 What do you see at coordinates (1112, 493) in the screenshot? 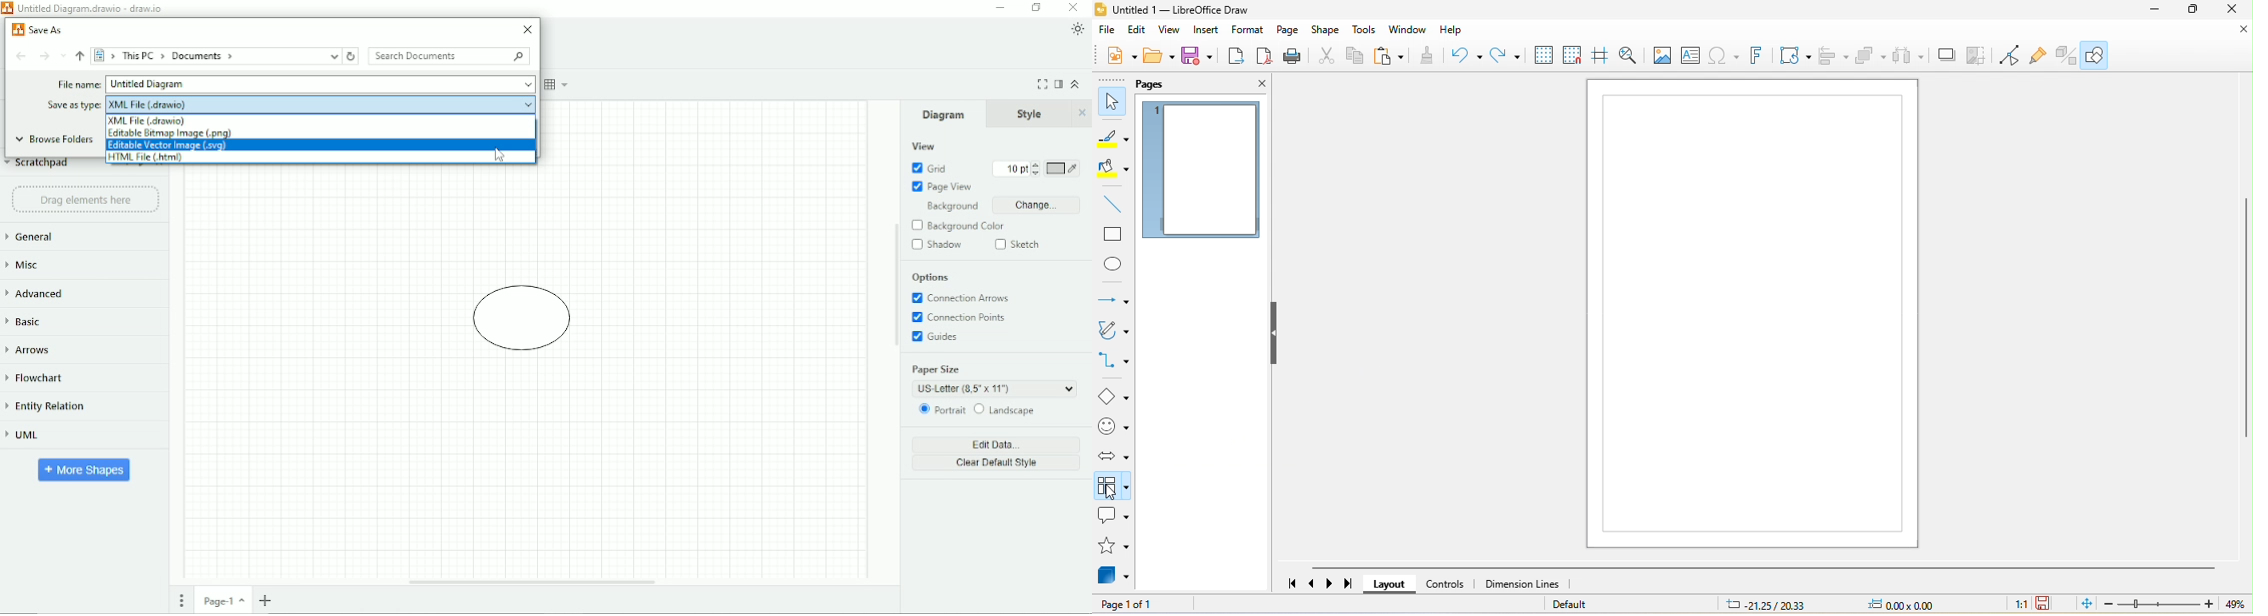
I see `cursor movement` at bounding box center [1112, 493].